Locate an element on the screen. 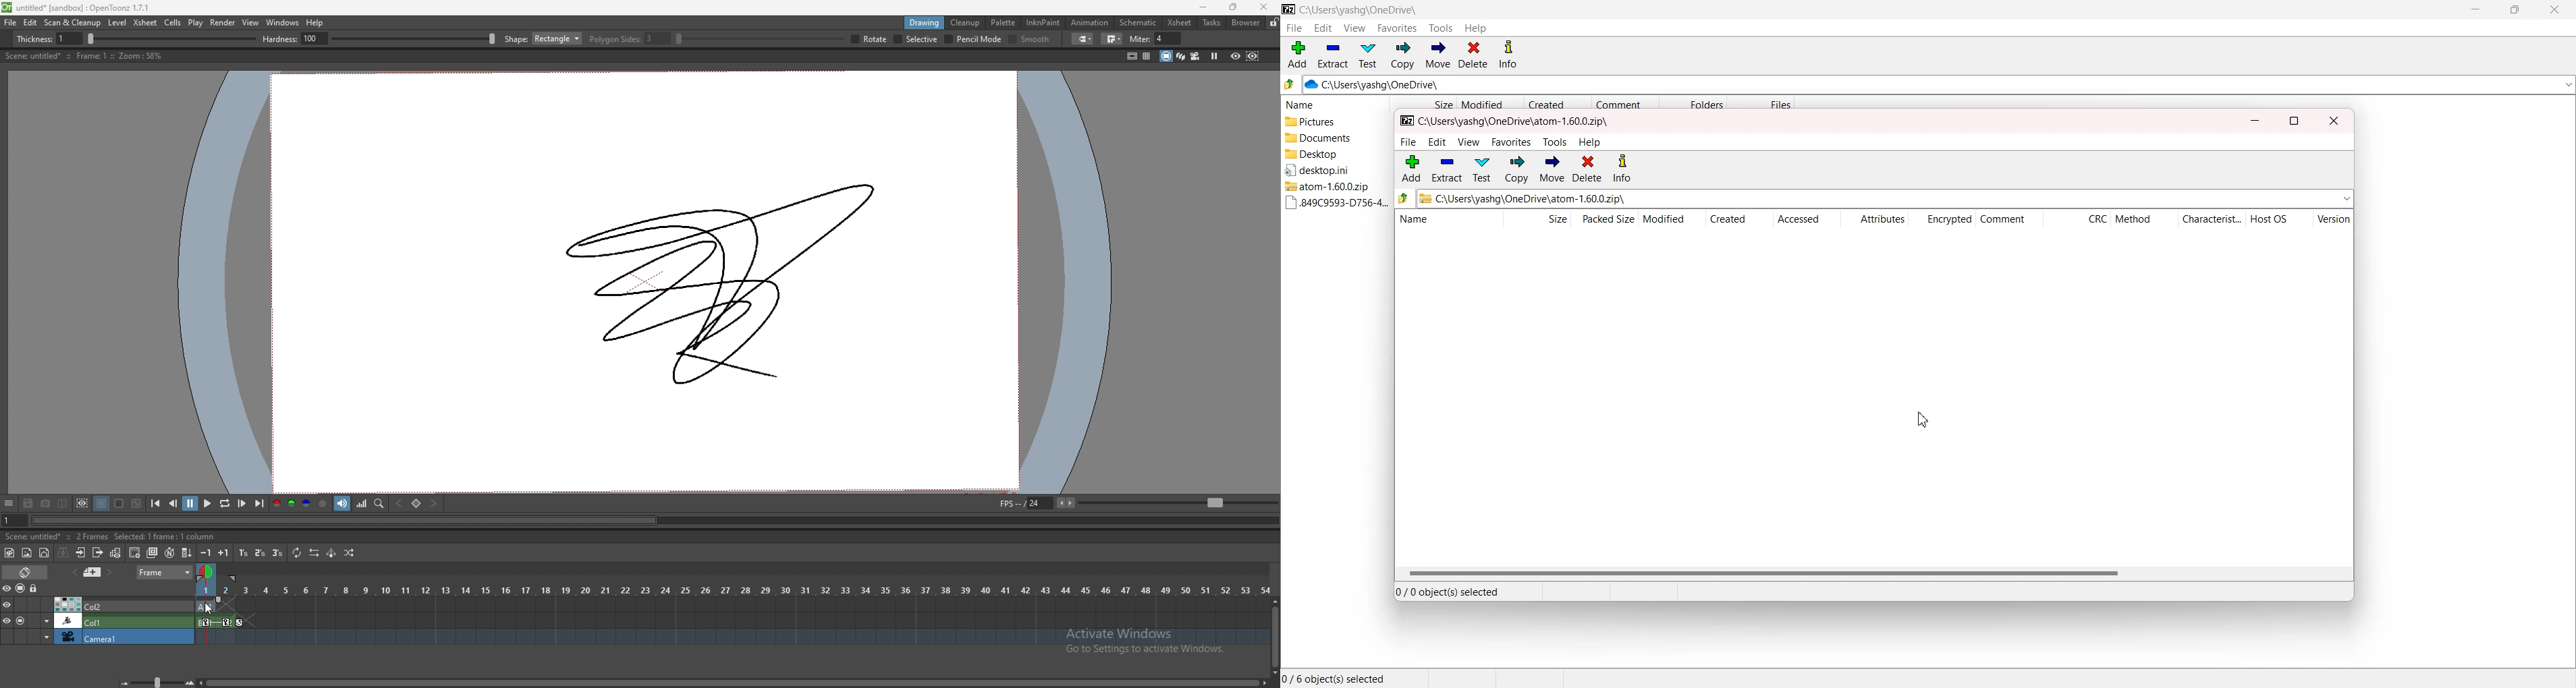 The image size is (2576, 700). Delete is located at coordinates (1473, 55).